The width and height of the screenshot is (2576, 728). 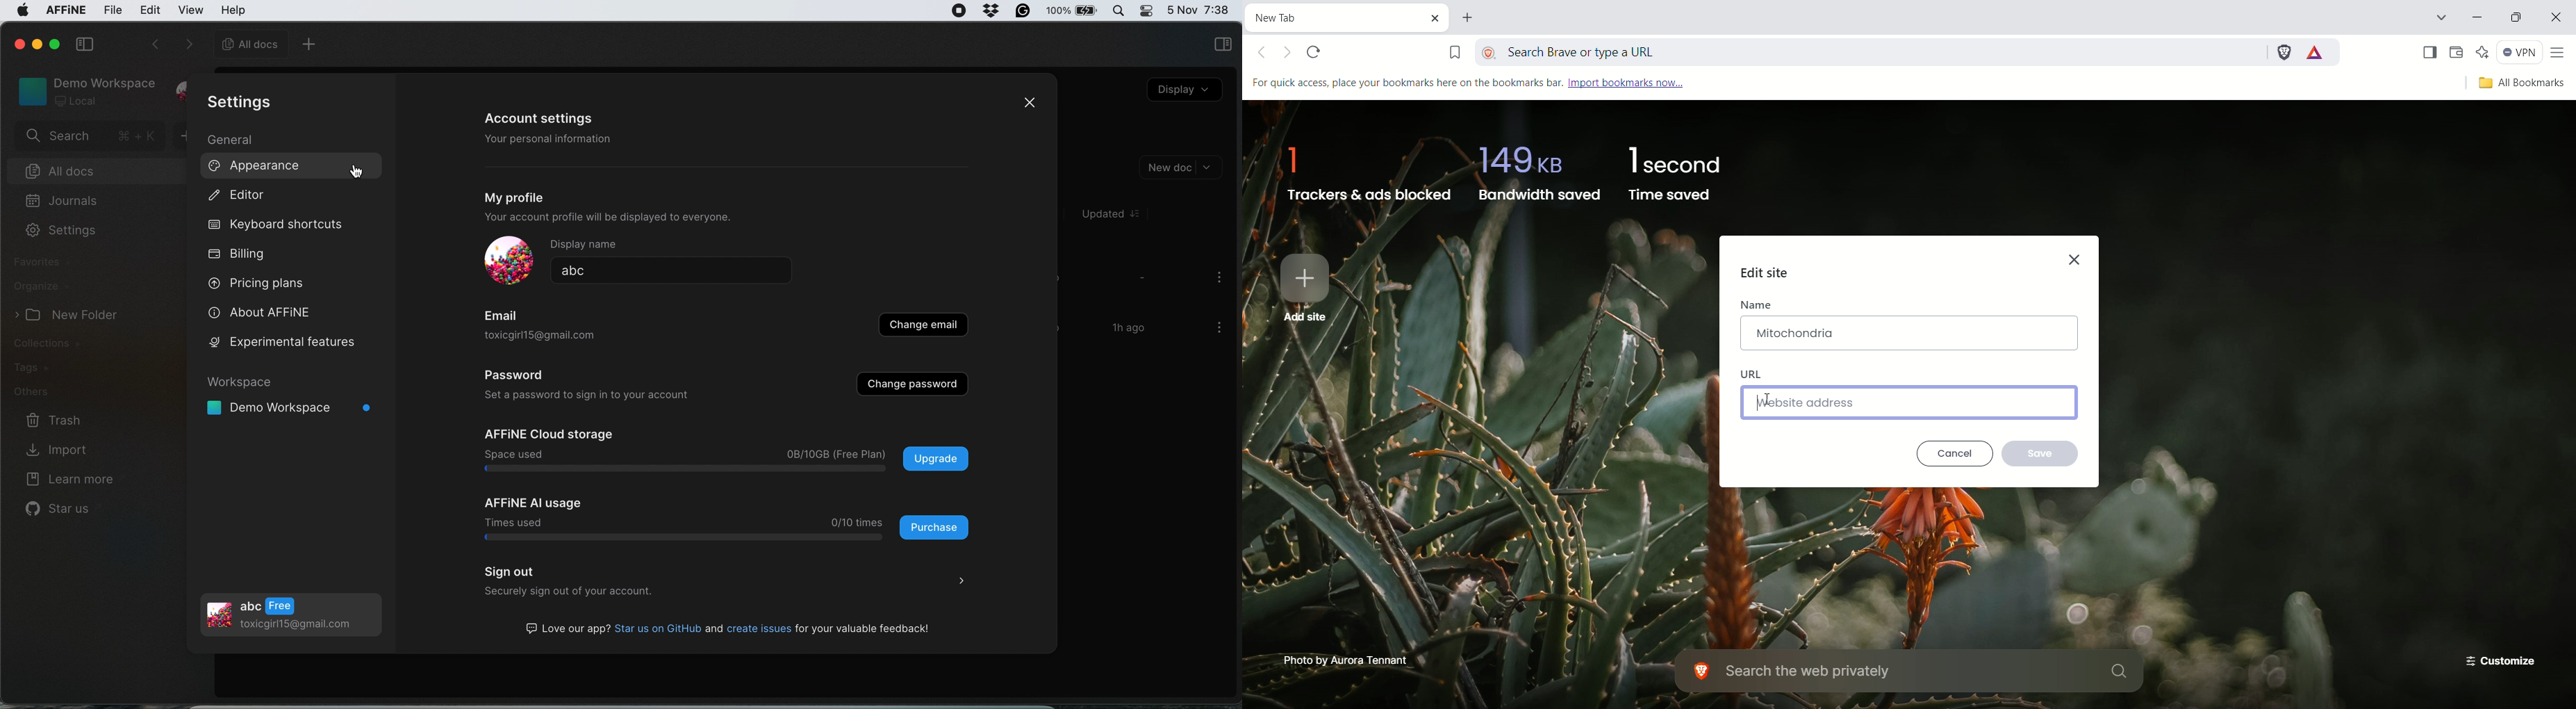 What do you see at coordinates (56, 44) in the screenshot?
I see `maximise` at bounding box center [56, 44].